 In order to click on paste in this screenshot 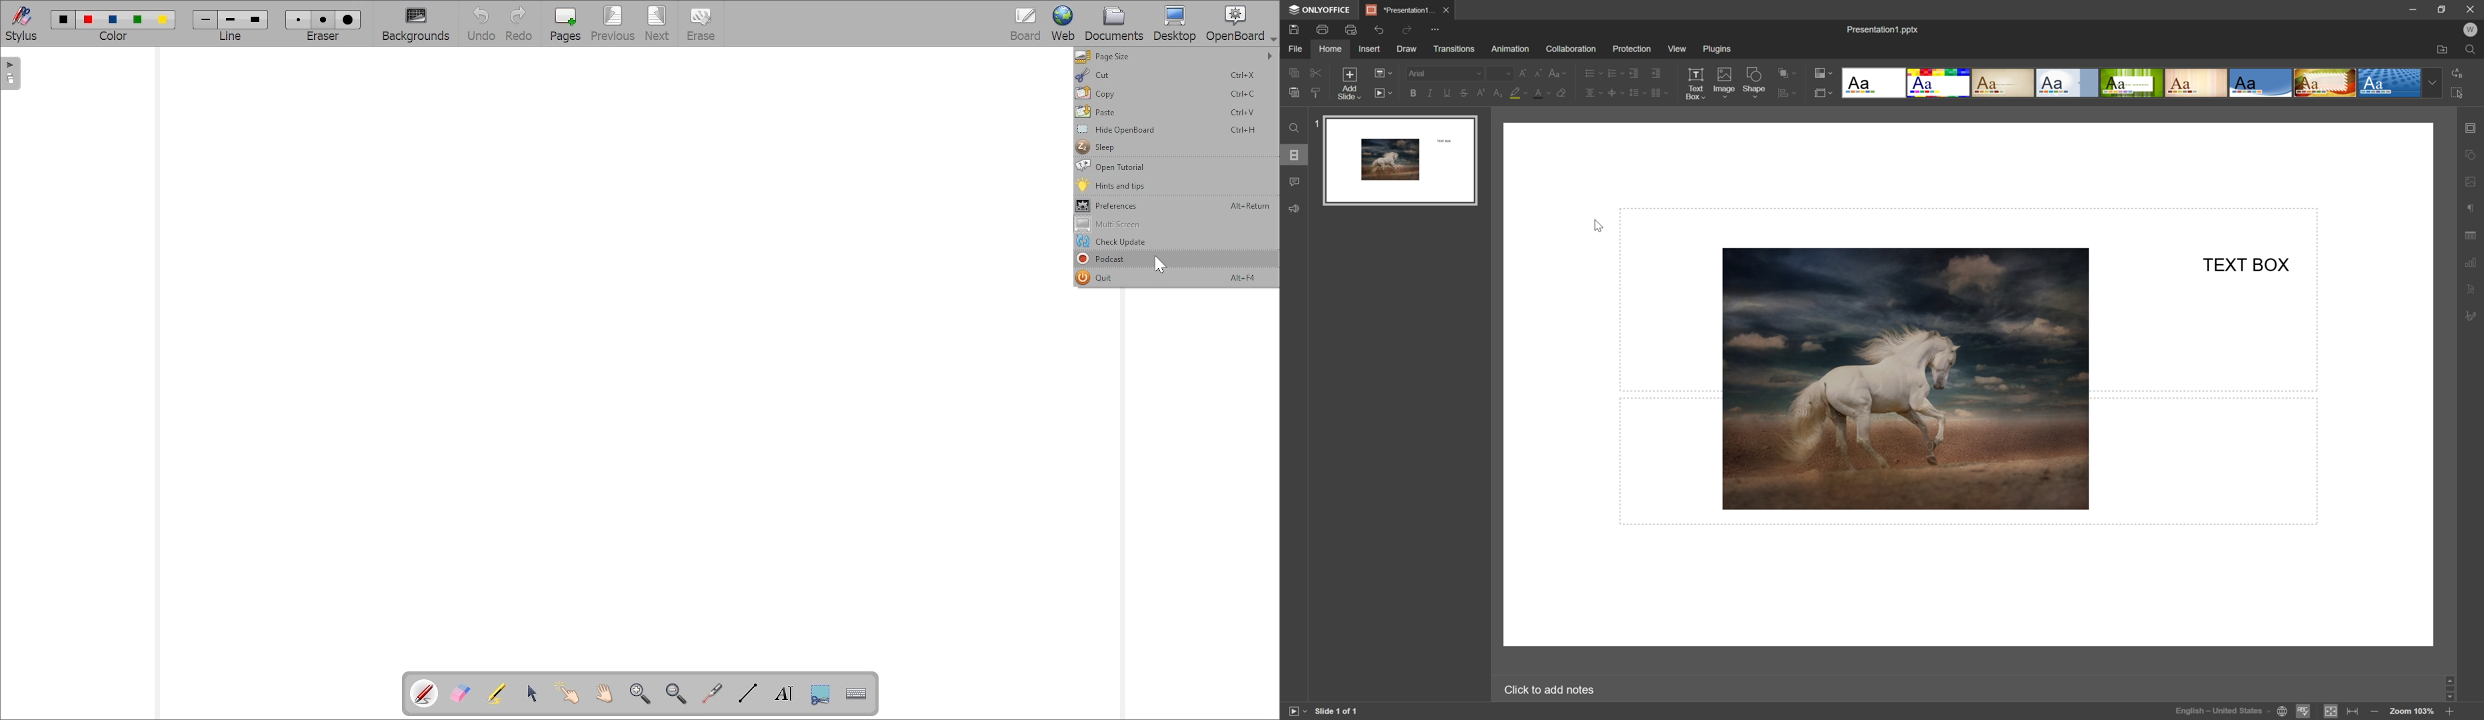, I will do `click(1294, 92)`.